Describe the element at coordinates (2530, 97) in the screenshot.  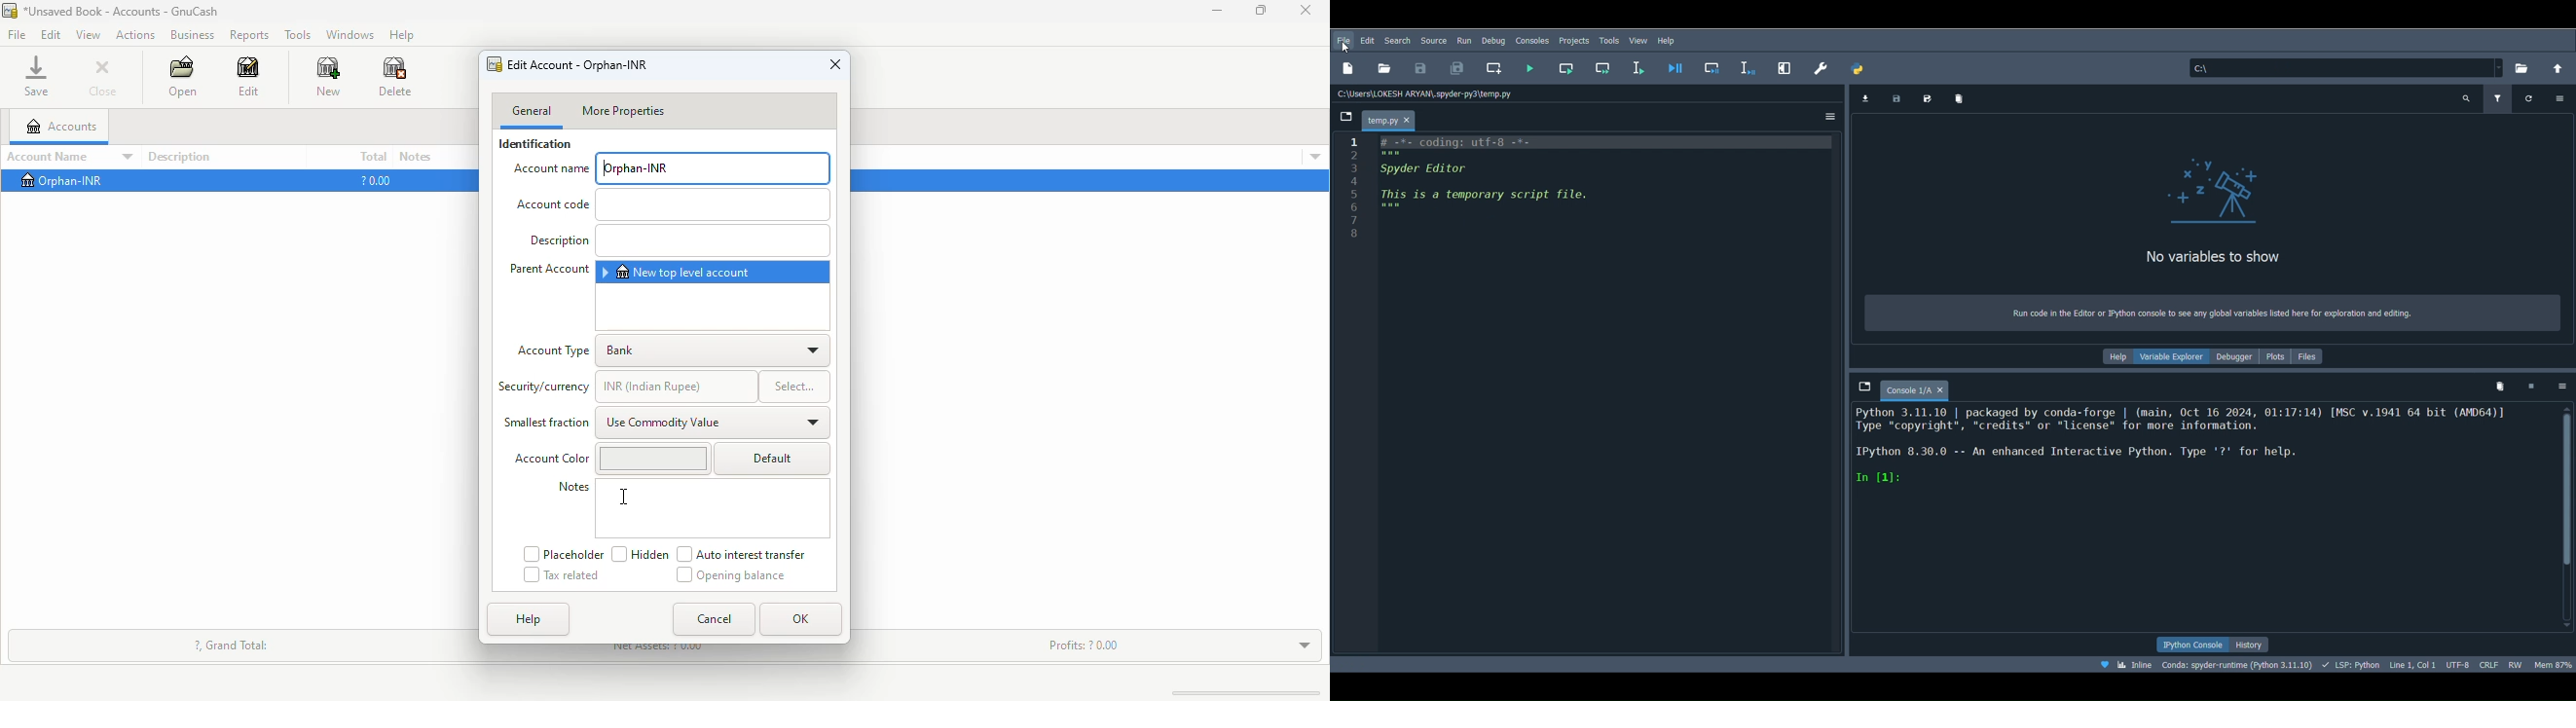
I see `Refresh variables (Ctrl + R)` at that location.